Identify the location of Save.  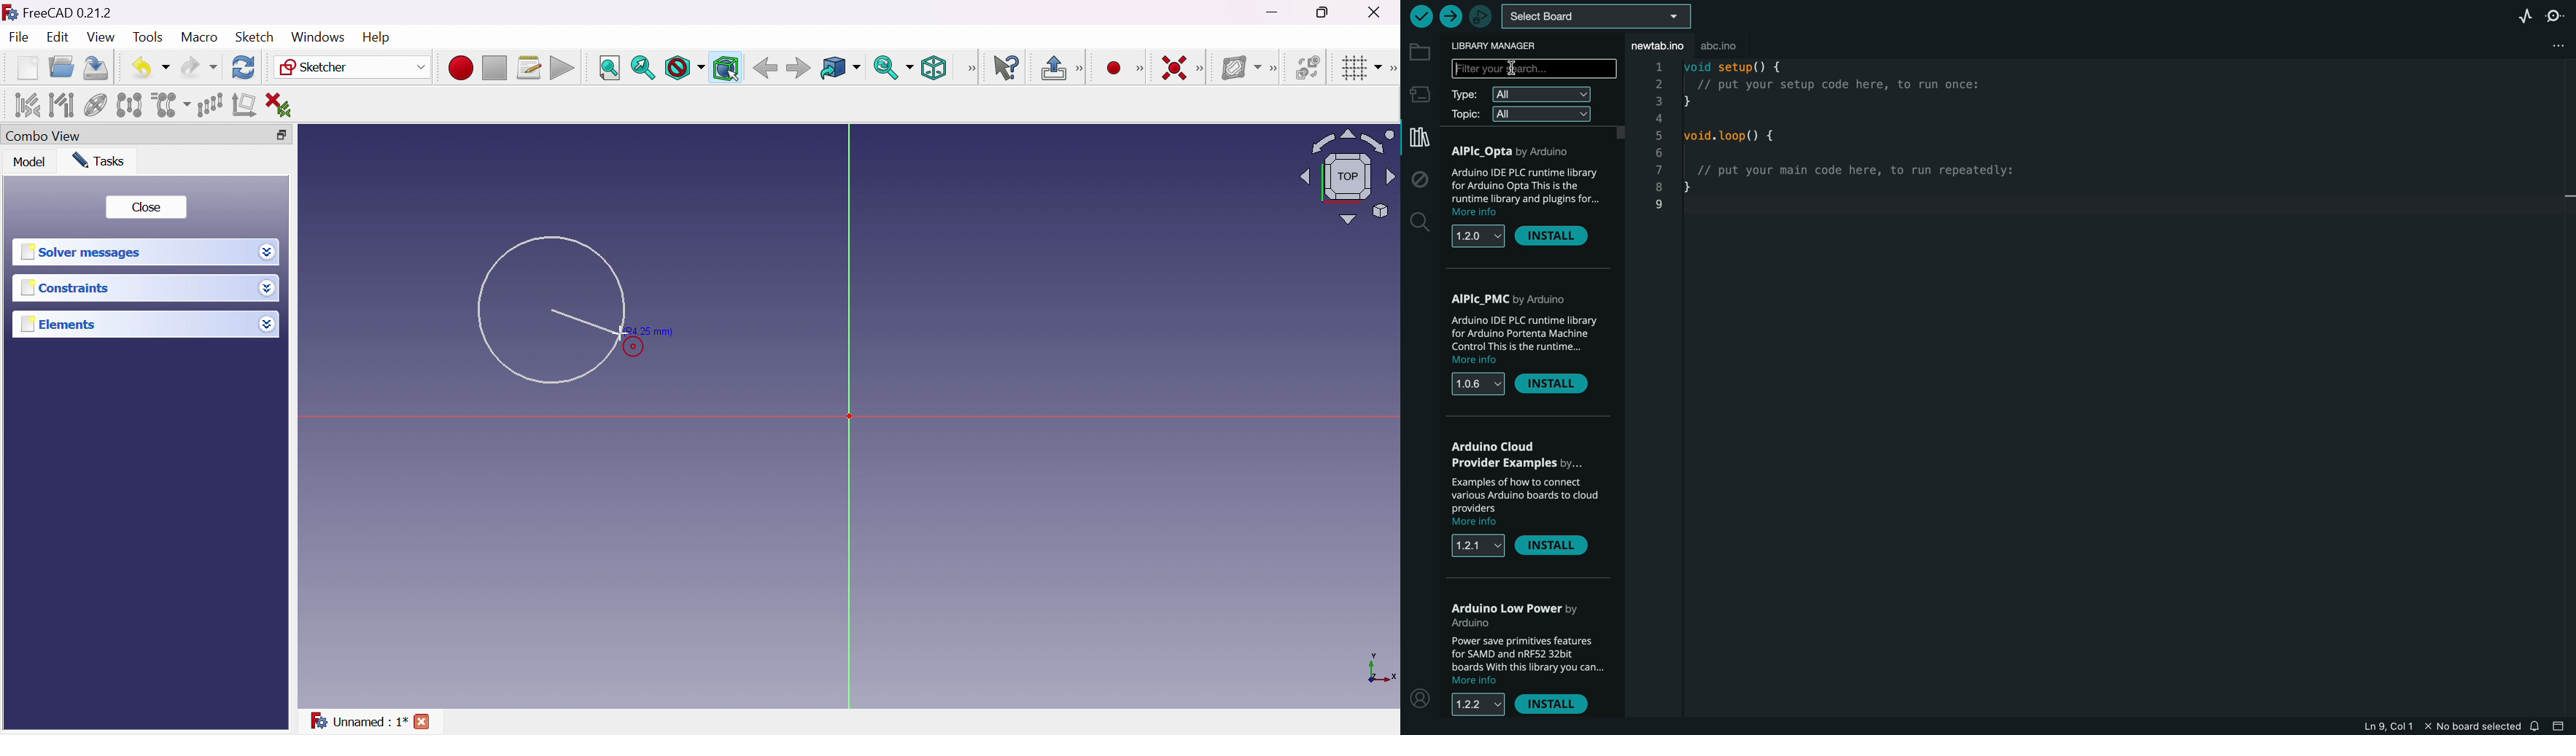
(94, 67).